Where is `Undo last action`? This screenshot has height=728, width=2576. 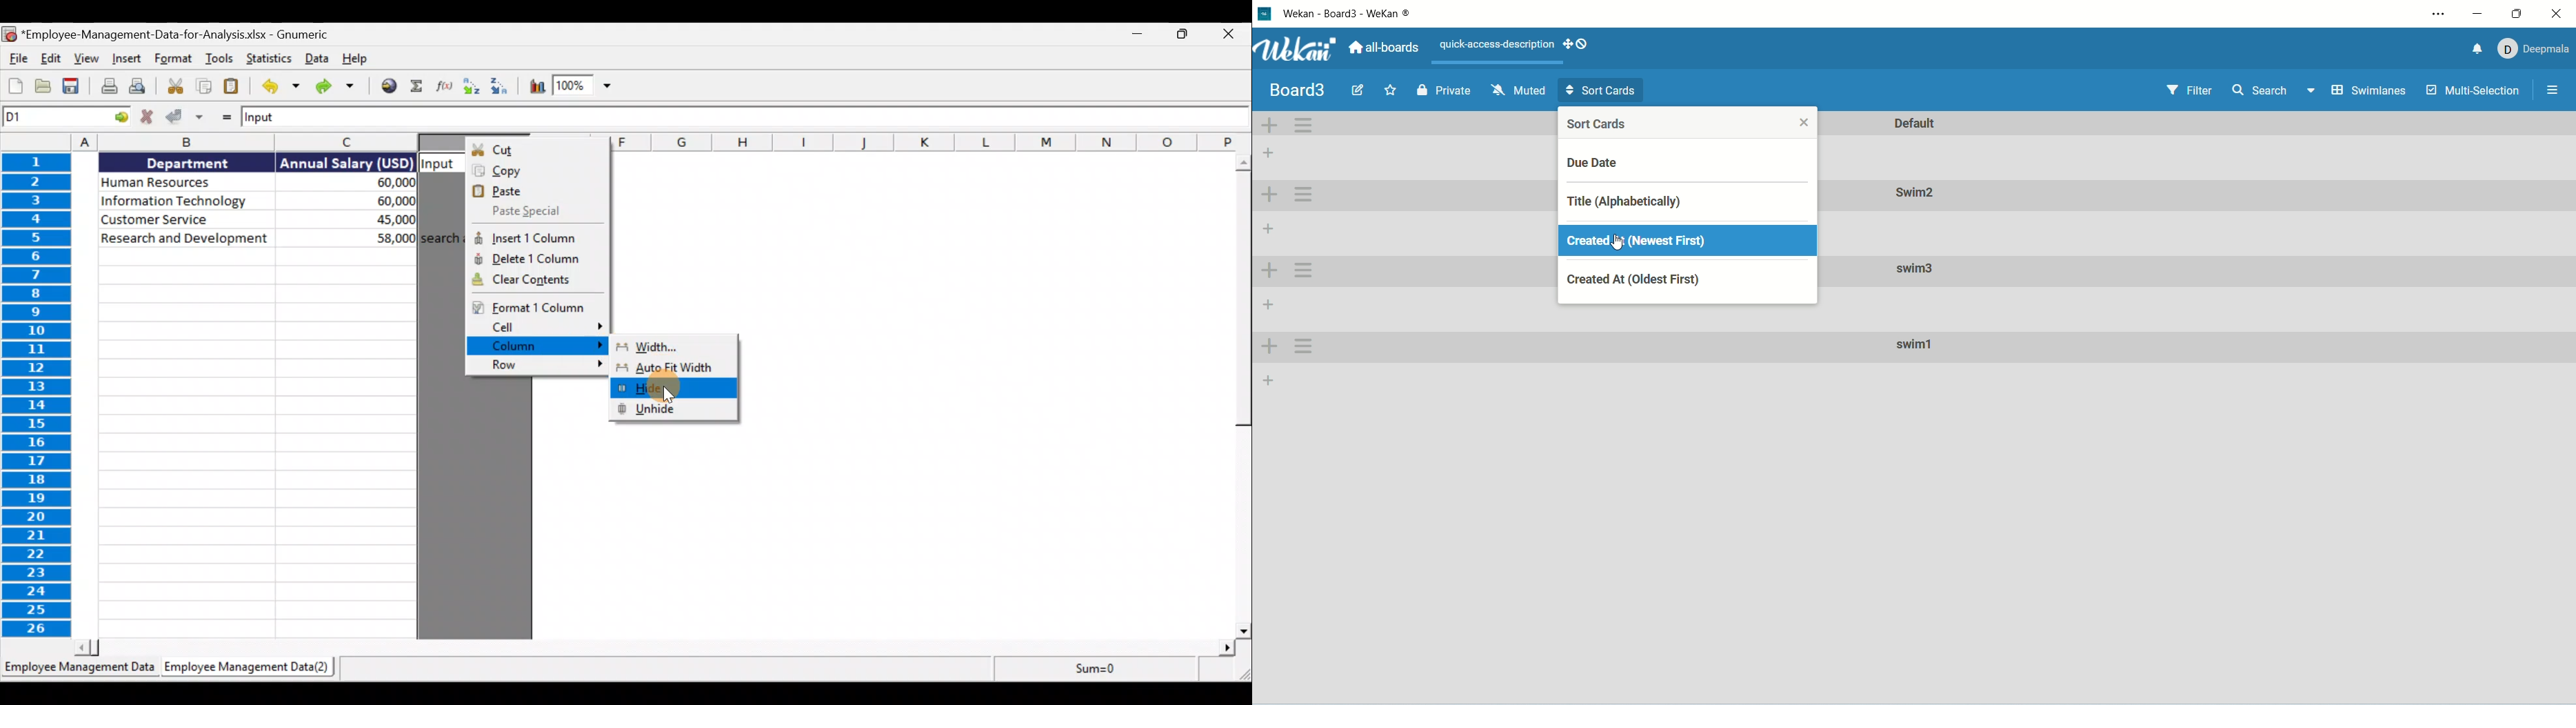
Undo last action is located at coordinates (279, 87).